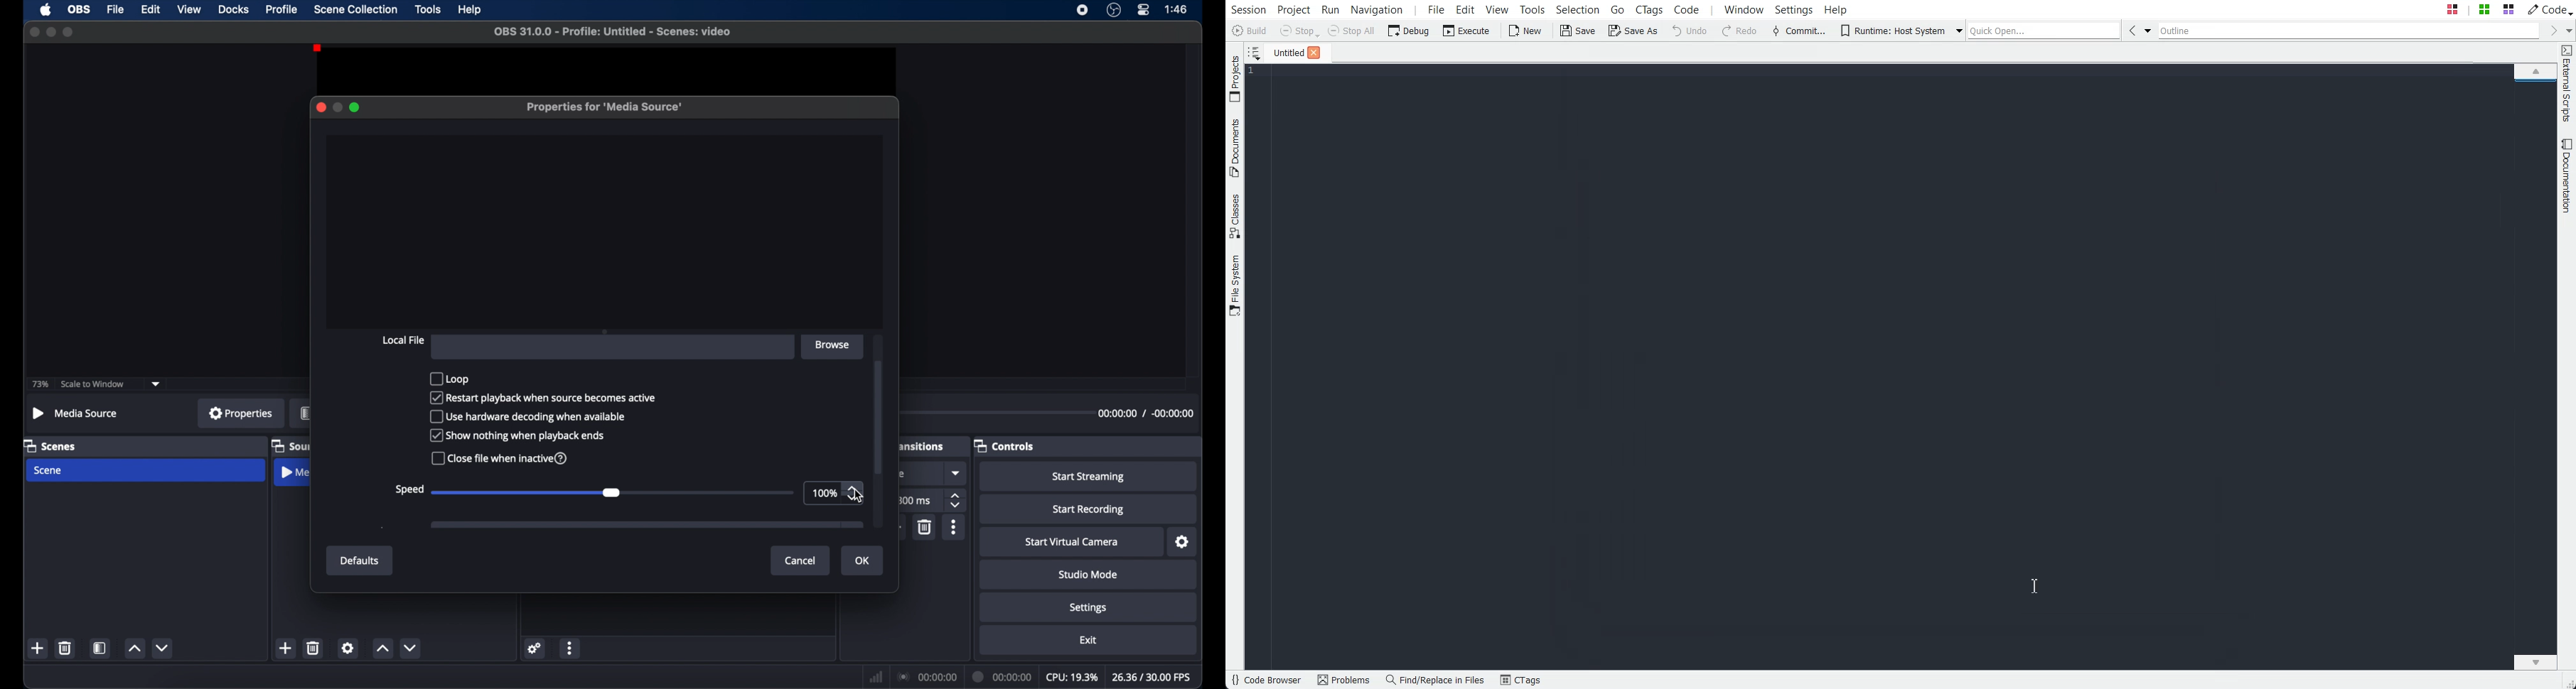  I want to click on Scroll up, so click(2535, 70).